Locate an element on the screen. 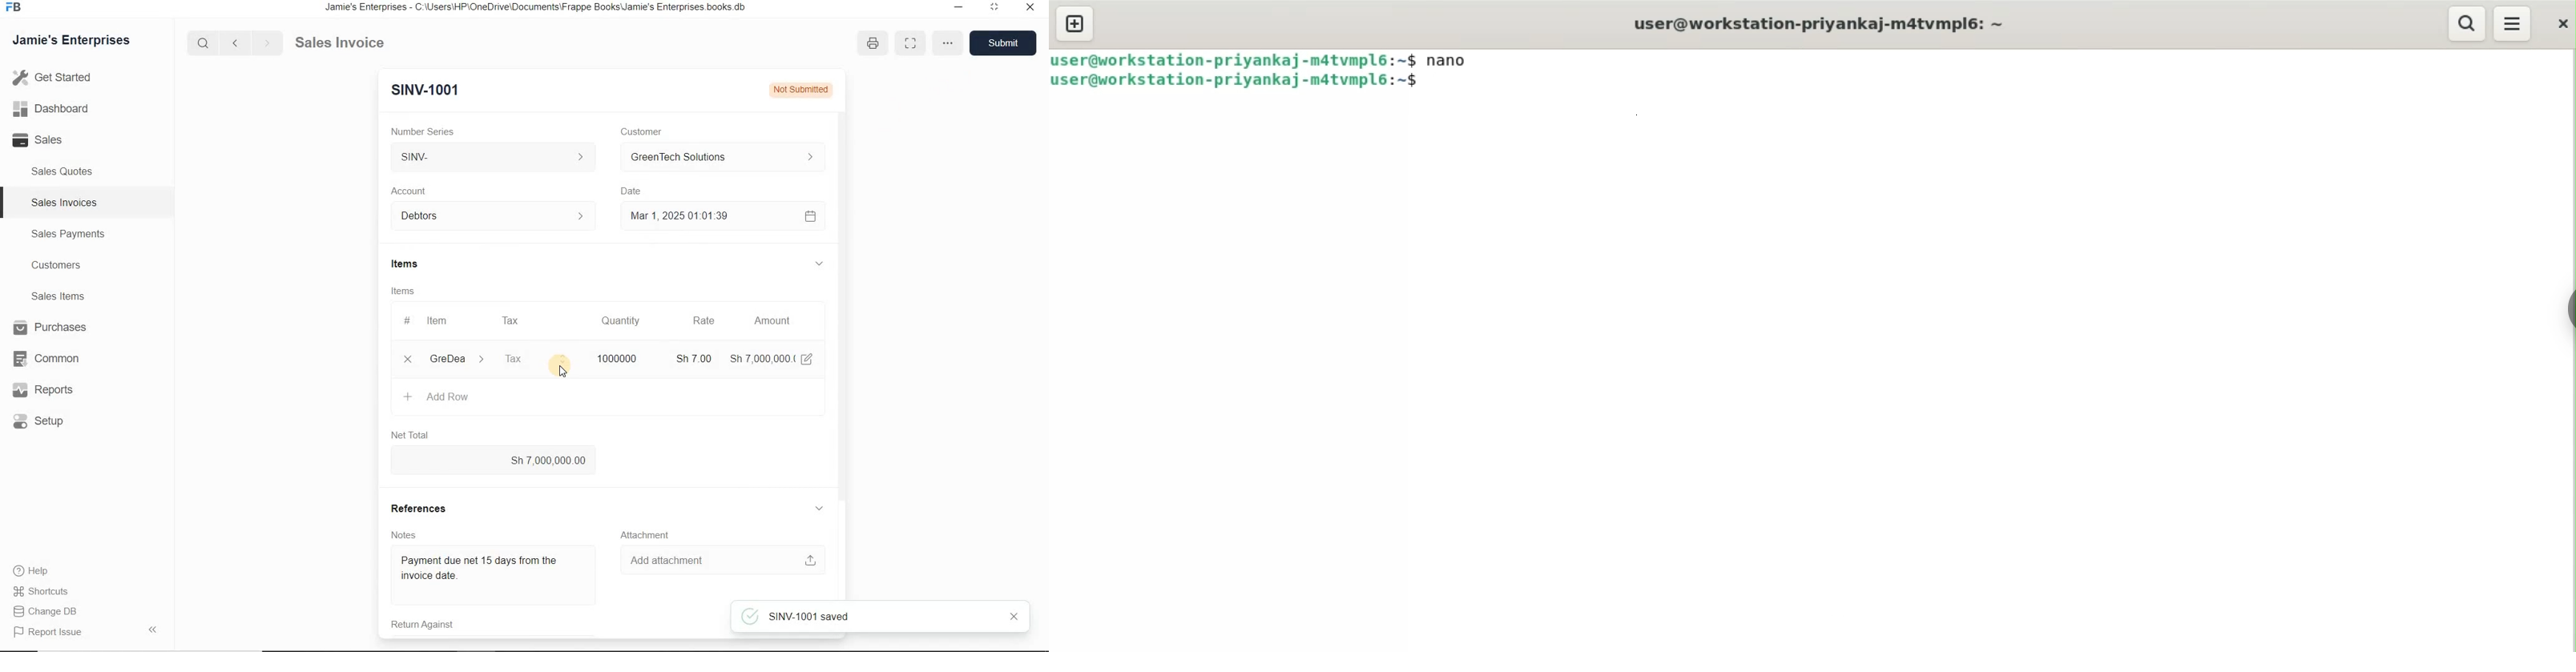  edit is located at coordinates (808, 358).